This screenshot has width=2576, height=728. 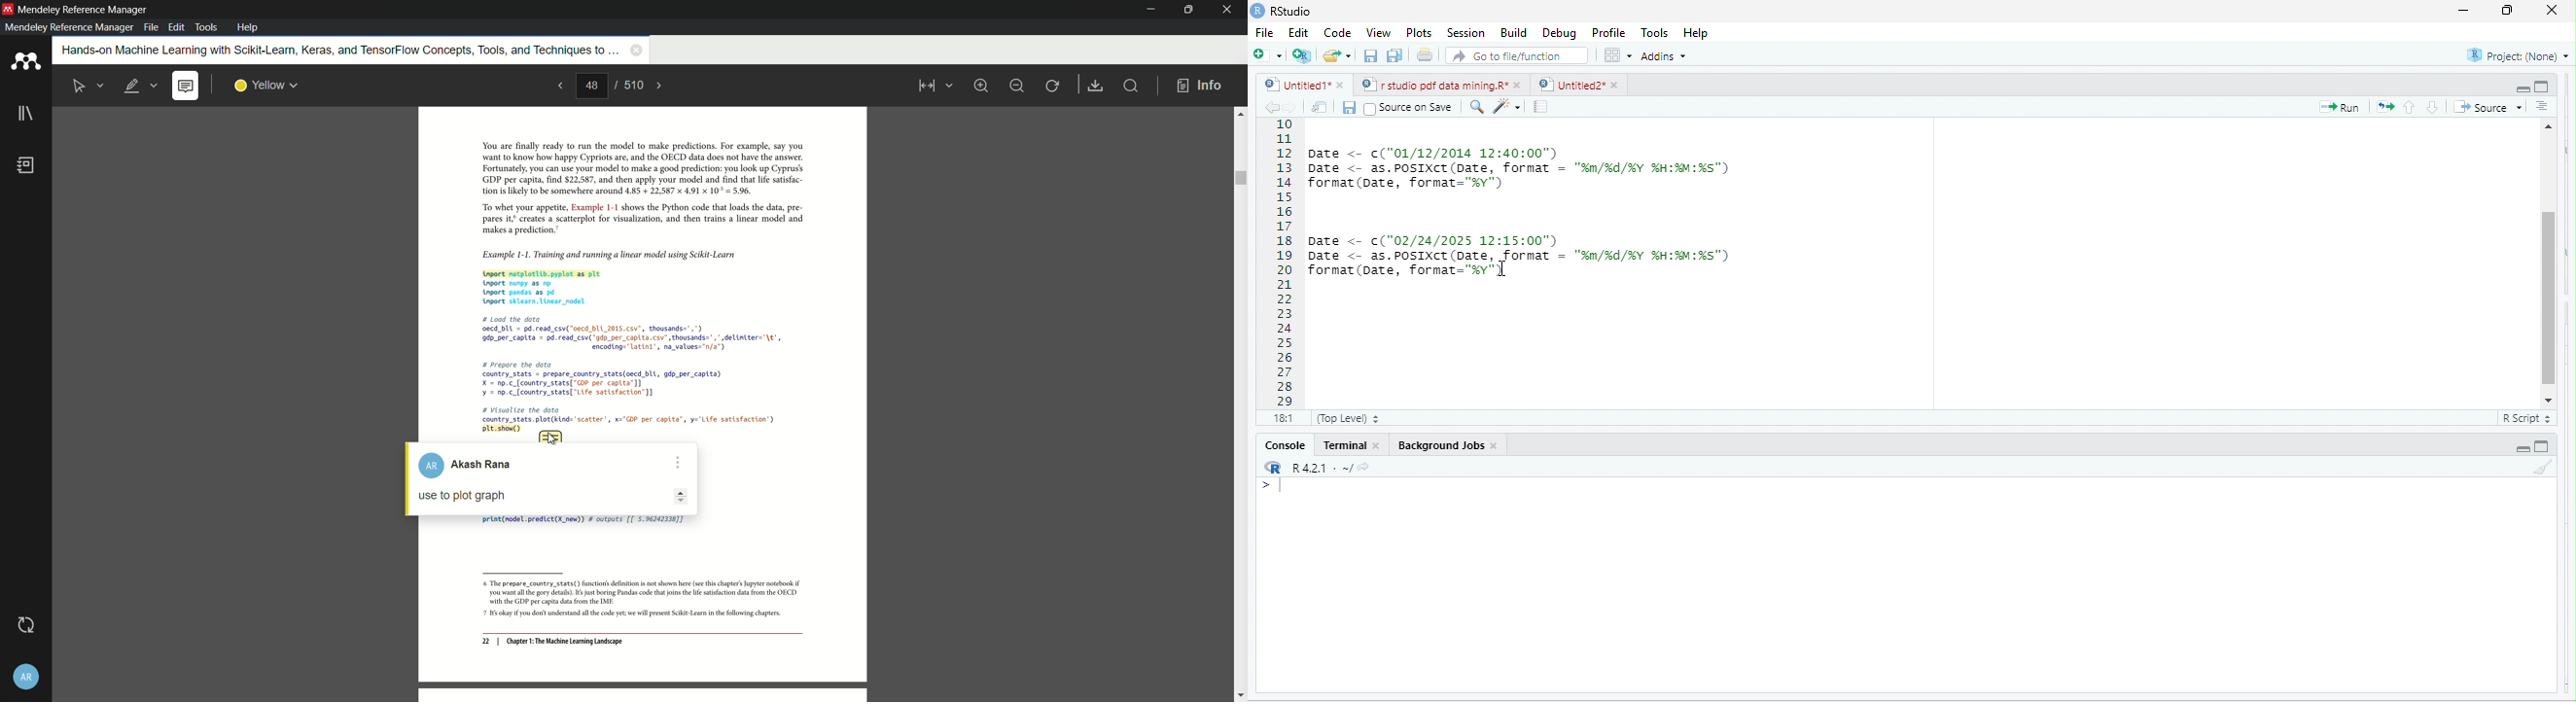 I want to click on compile report, so click(x=1543, y=106).